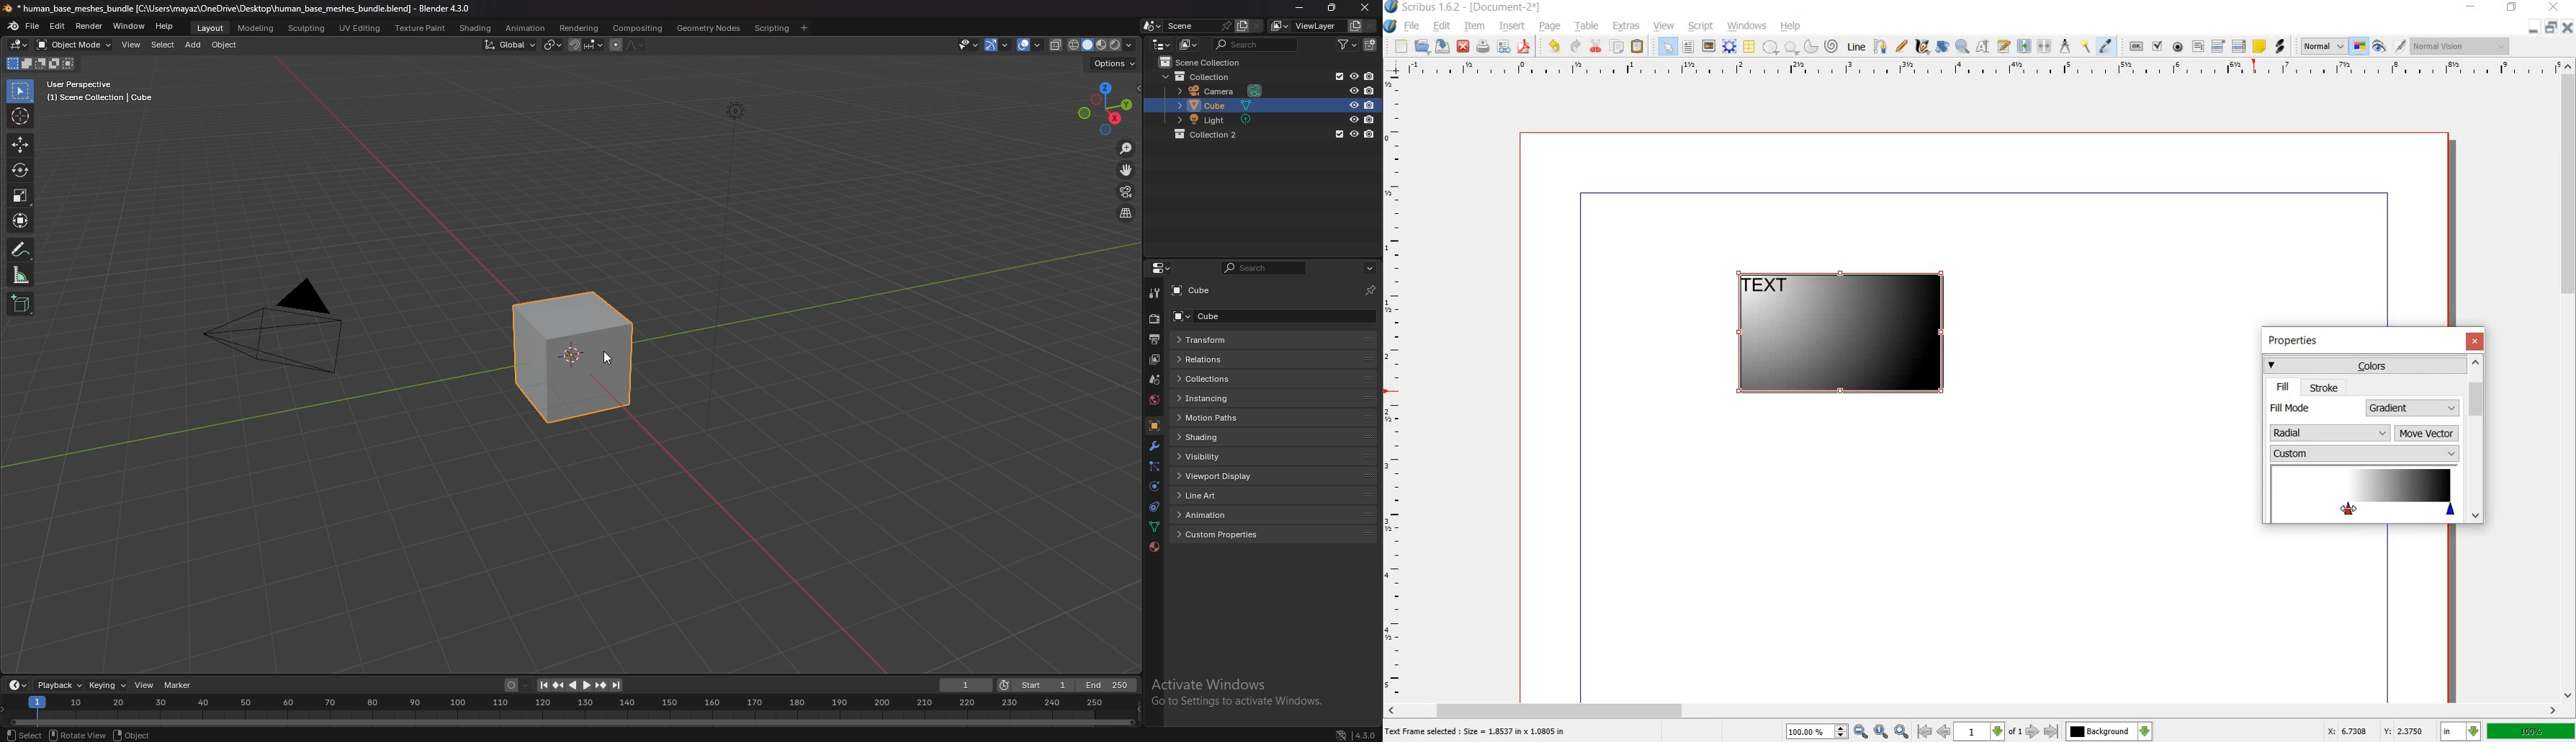  I want to click on sculpting, so click(308, 27).